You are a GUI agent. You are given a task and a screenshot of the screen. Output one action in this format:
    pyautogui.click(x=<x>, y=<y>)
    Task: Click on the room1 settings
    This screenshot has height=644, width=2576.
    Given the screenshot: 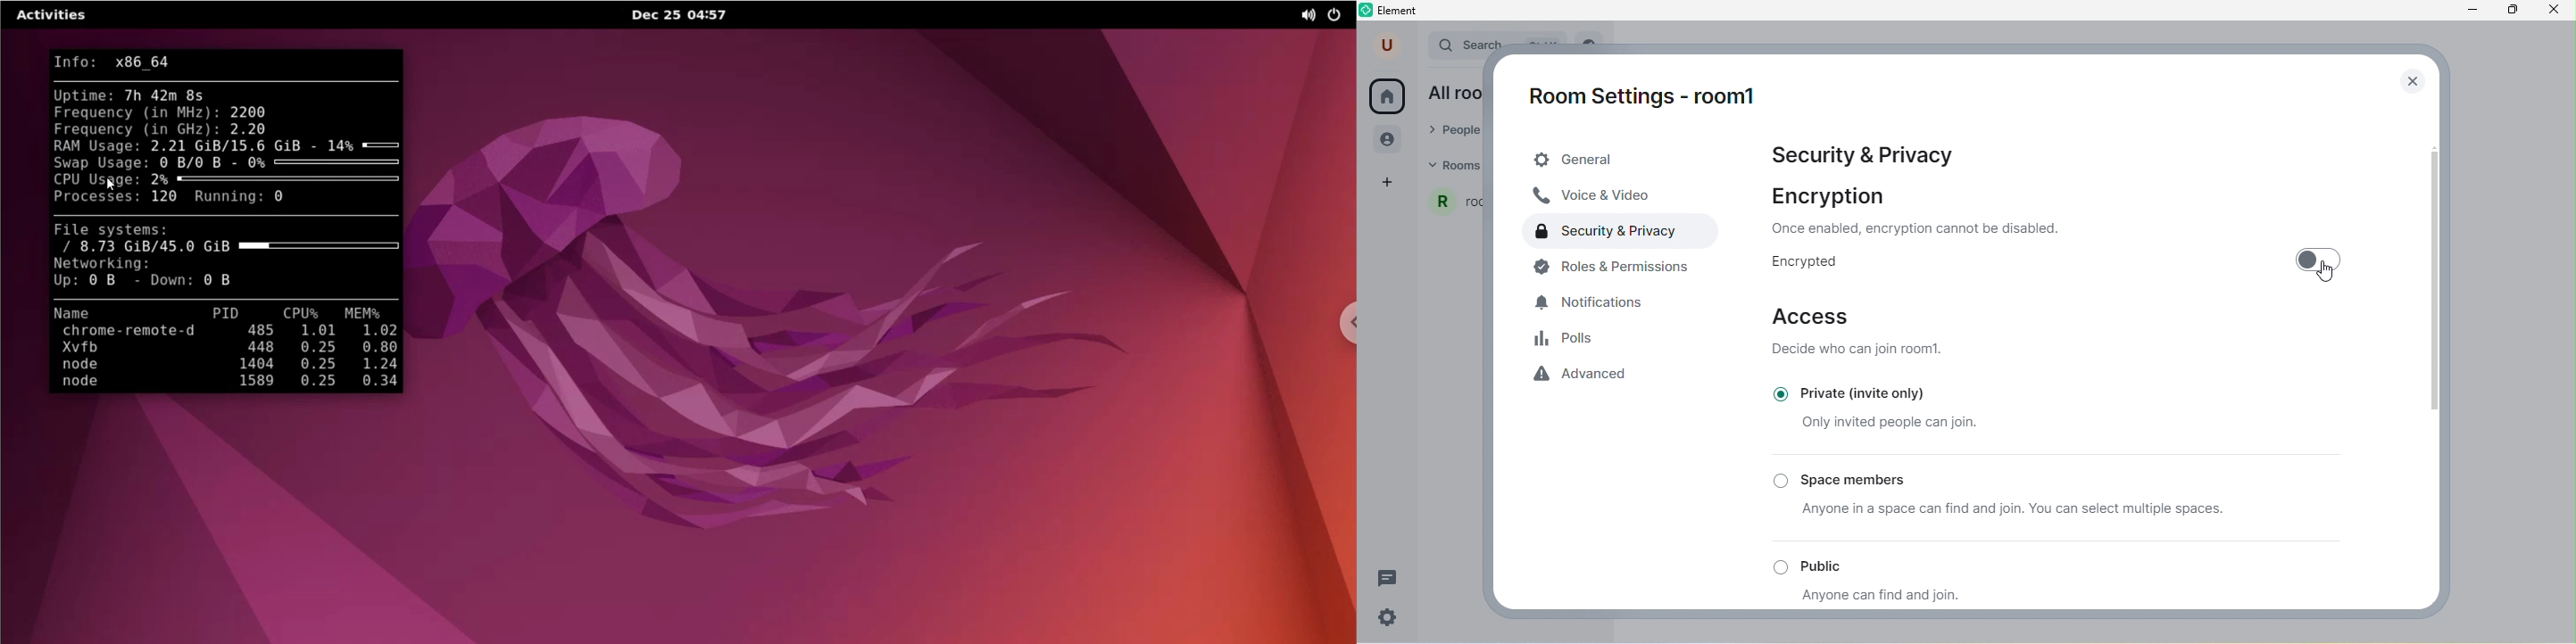 What is the action you would take?
    pyautogui.click(x=1654, y=100)
    